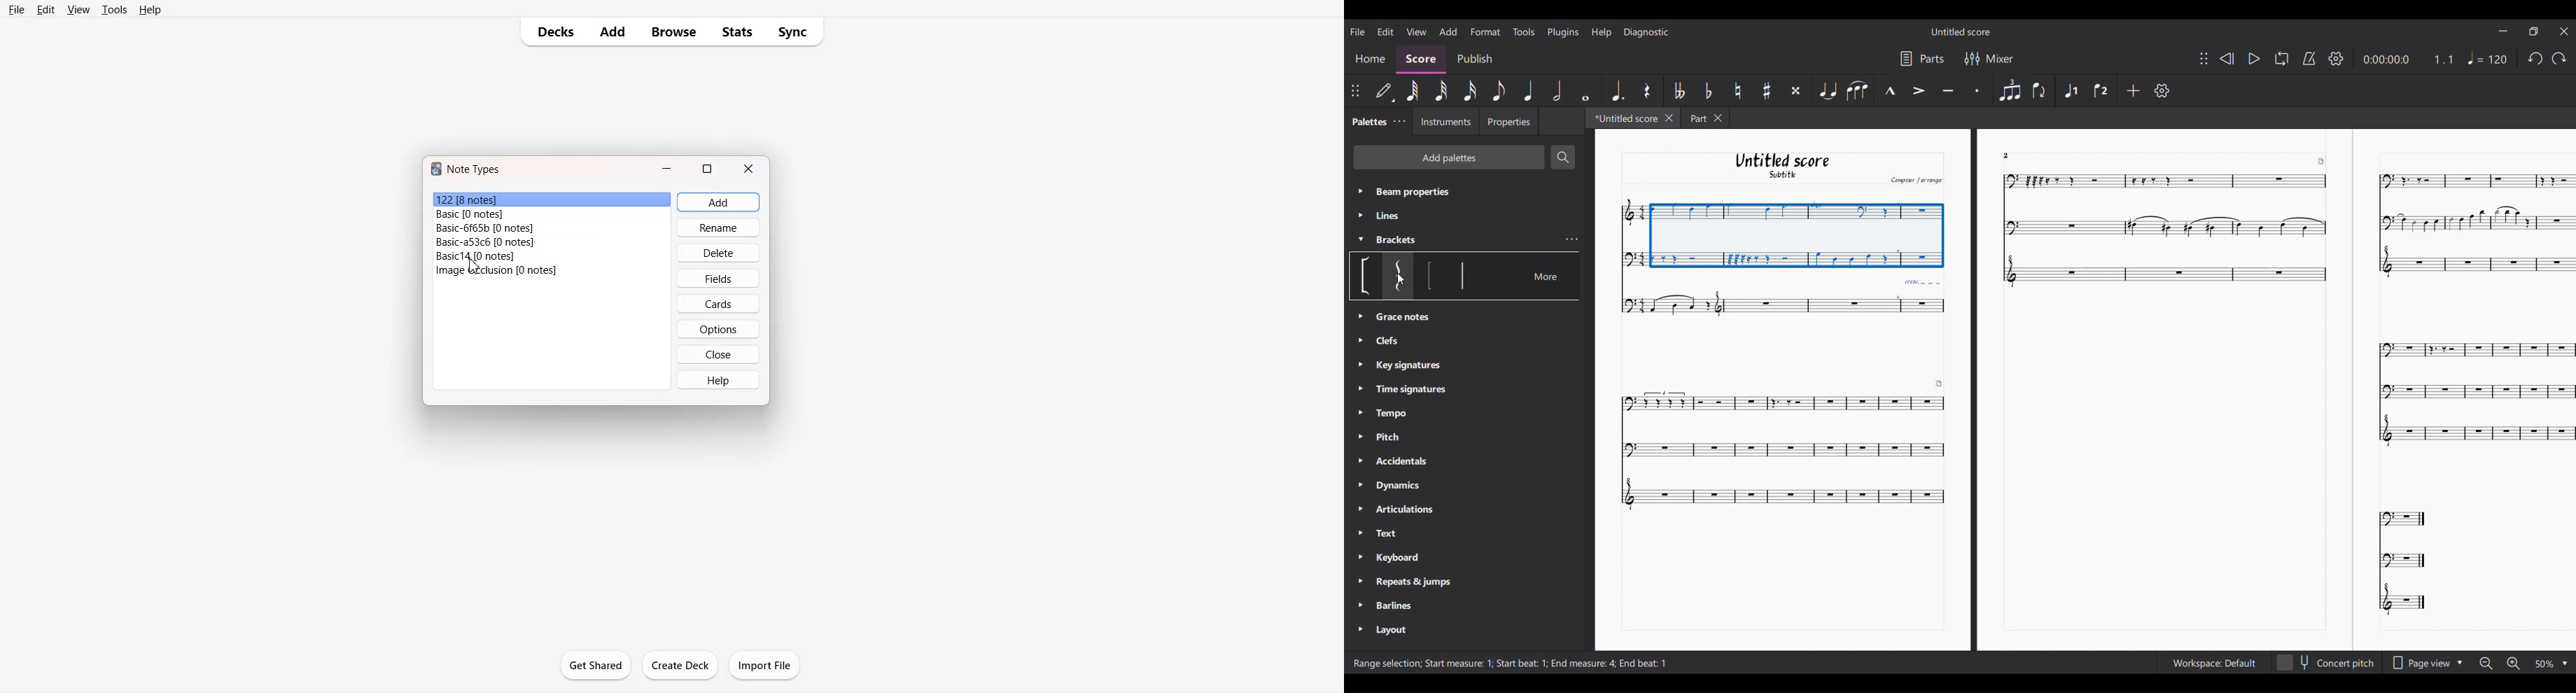 The height and width of the screenshot is (700, 2576). What do you see at coordinates (1795, 90) in the screenshot?
I see `Toggle double sharp` at bounding box center [1795, 90].